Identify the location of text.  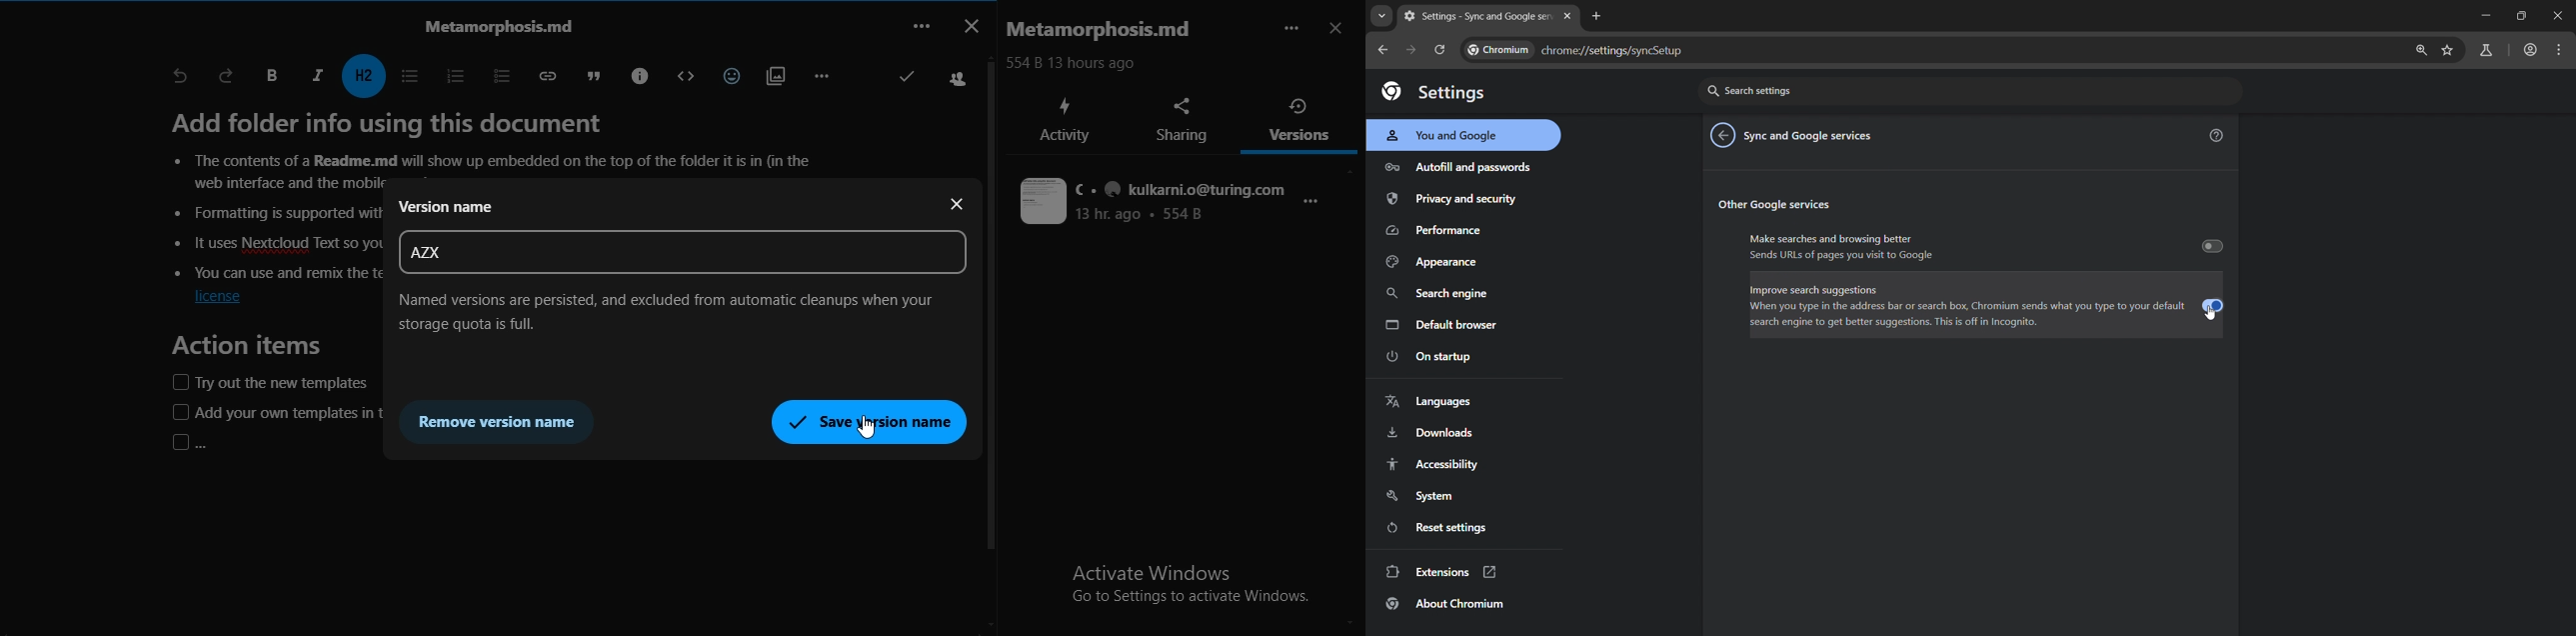
(1154, 202).